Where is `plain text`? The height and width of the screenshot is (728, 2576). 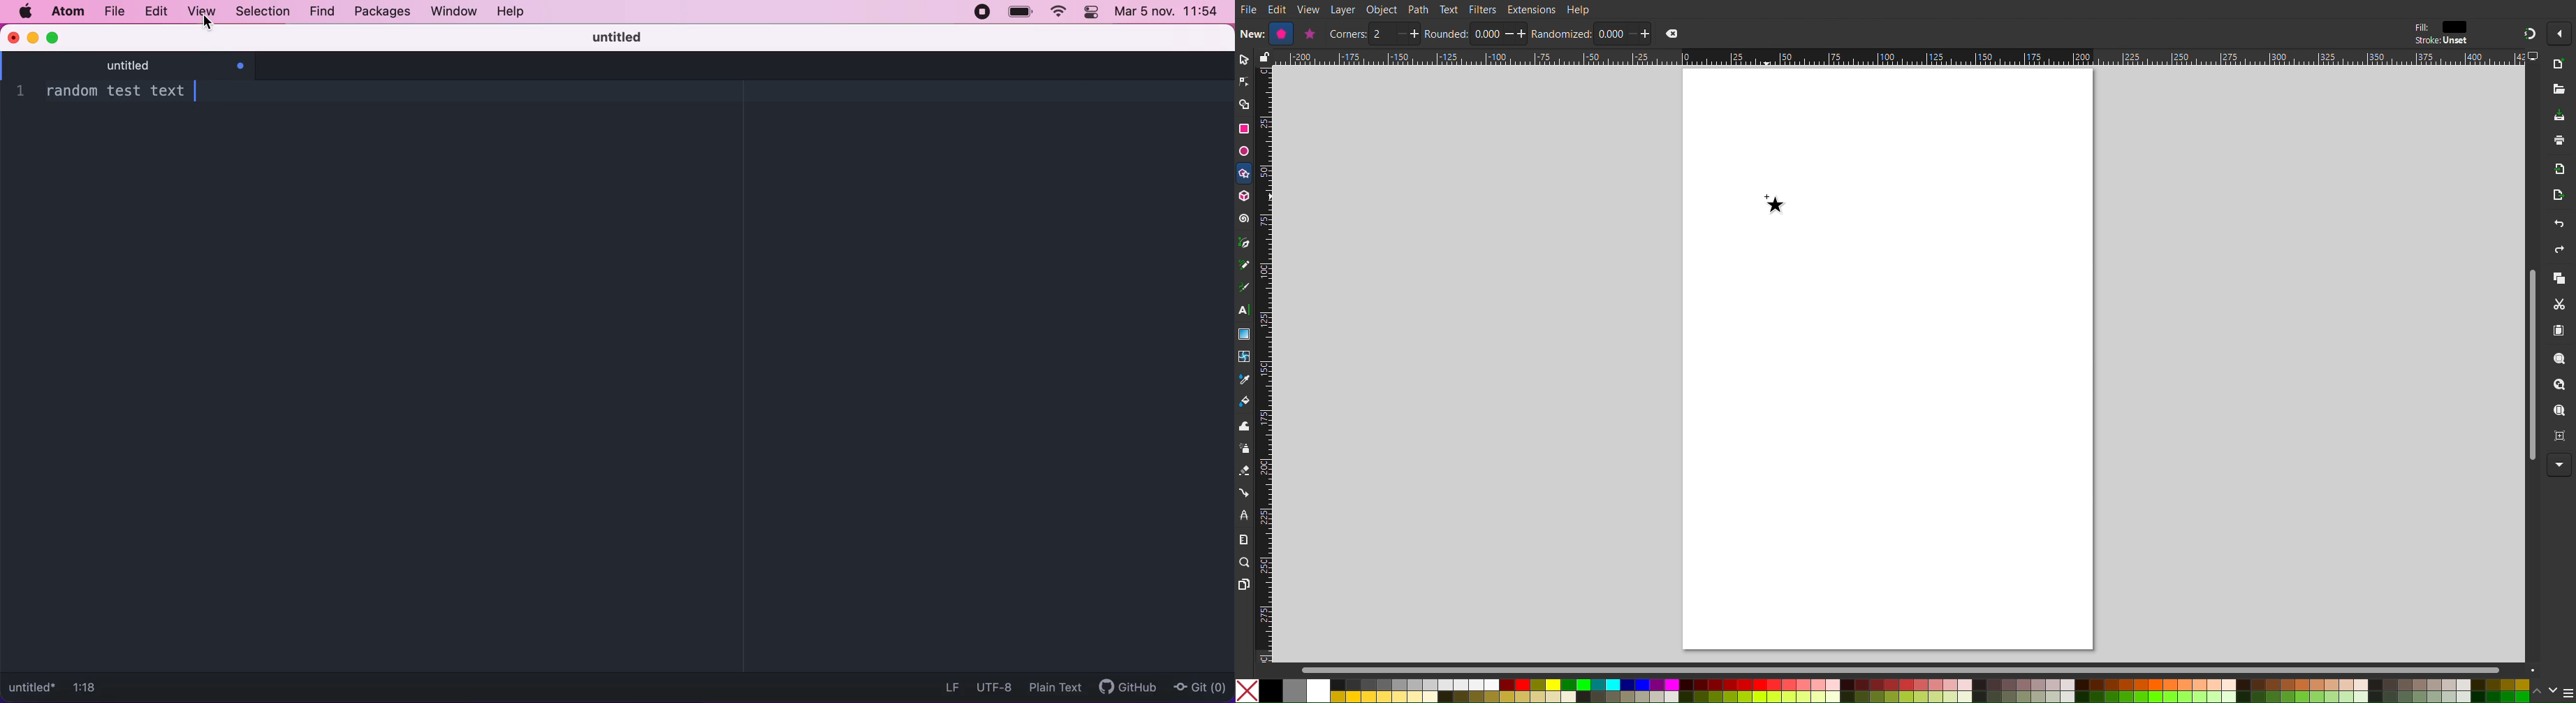
plain text is located at coordinates (1053, 687).